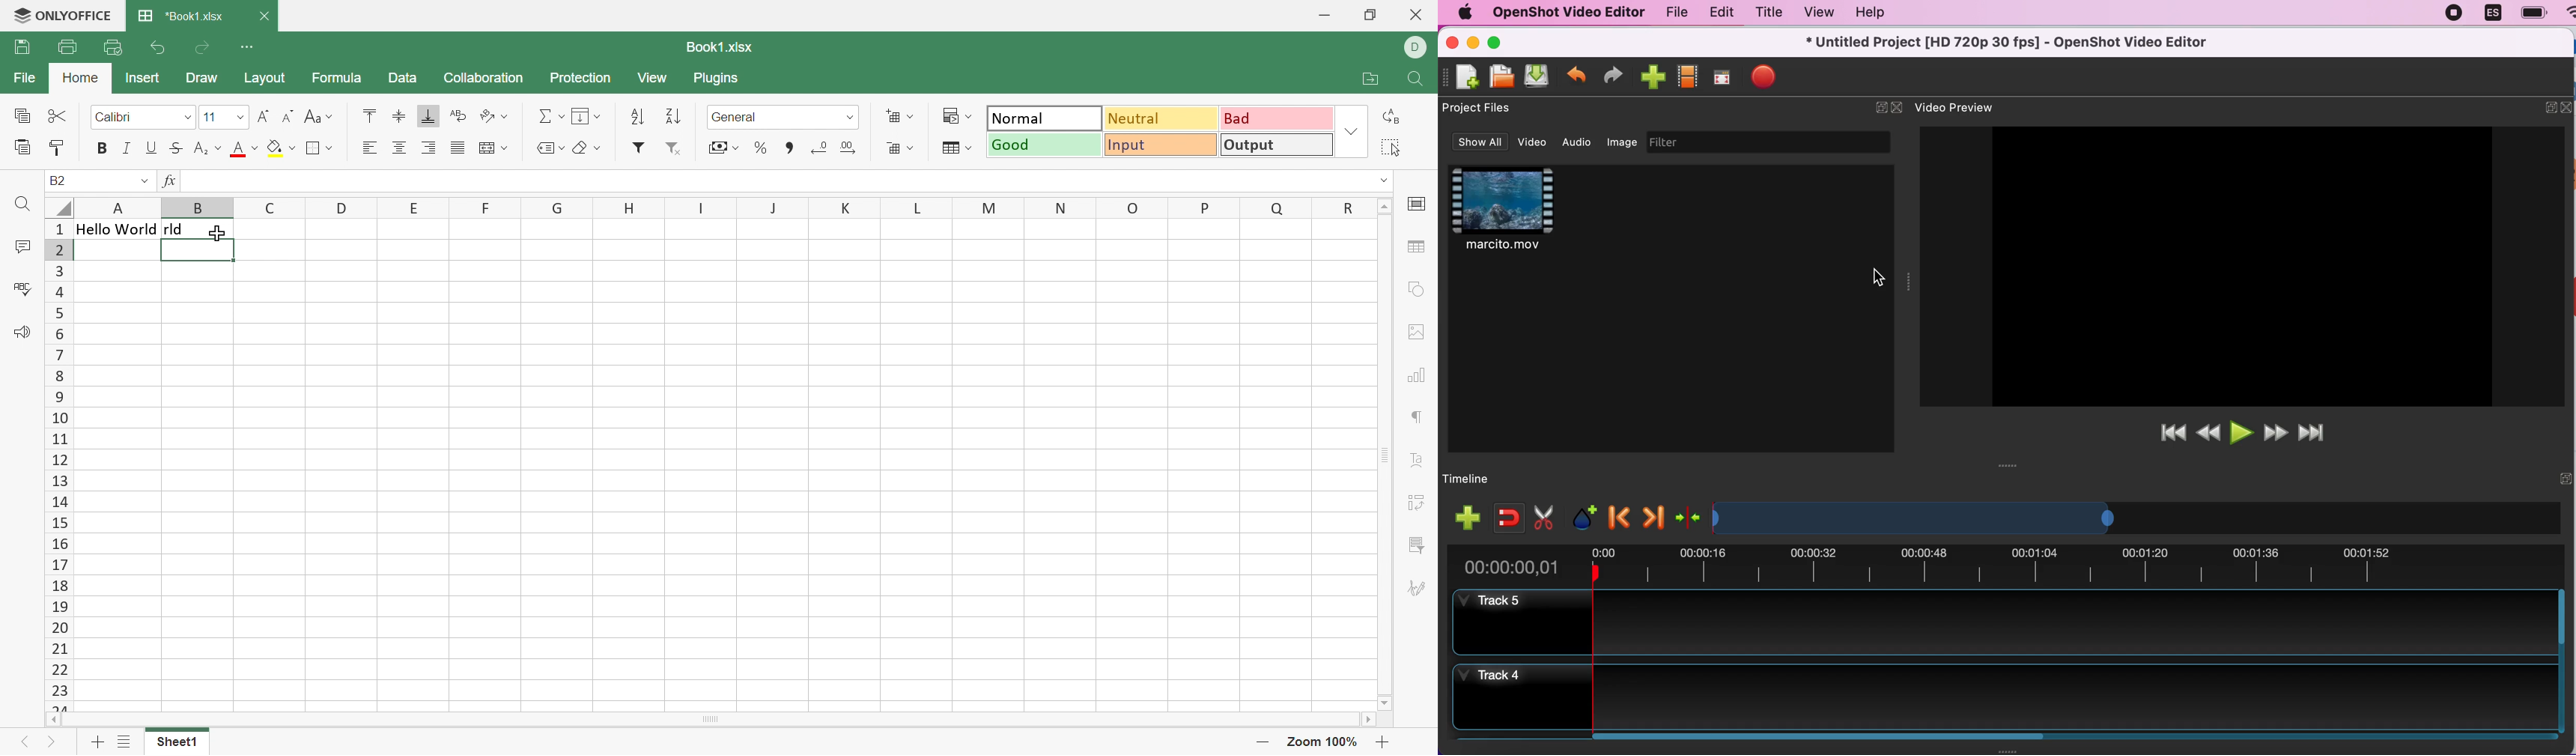 This screenshot has height=756, width=2576. Describe the element at coordinates (25, 146) in the screenshot. I see `Paste` at that location.